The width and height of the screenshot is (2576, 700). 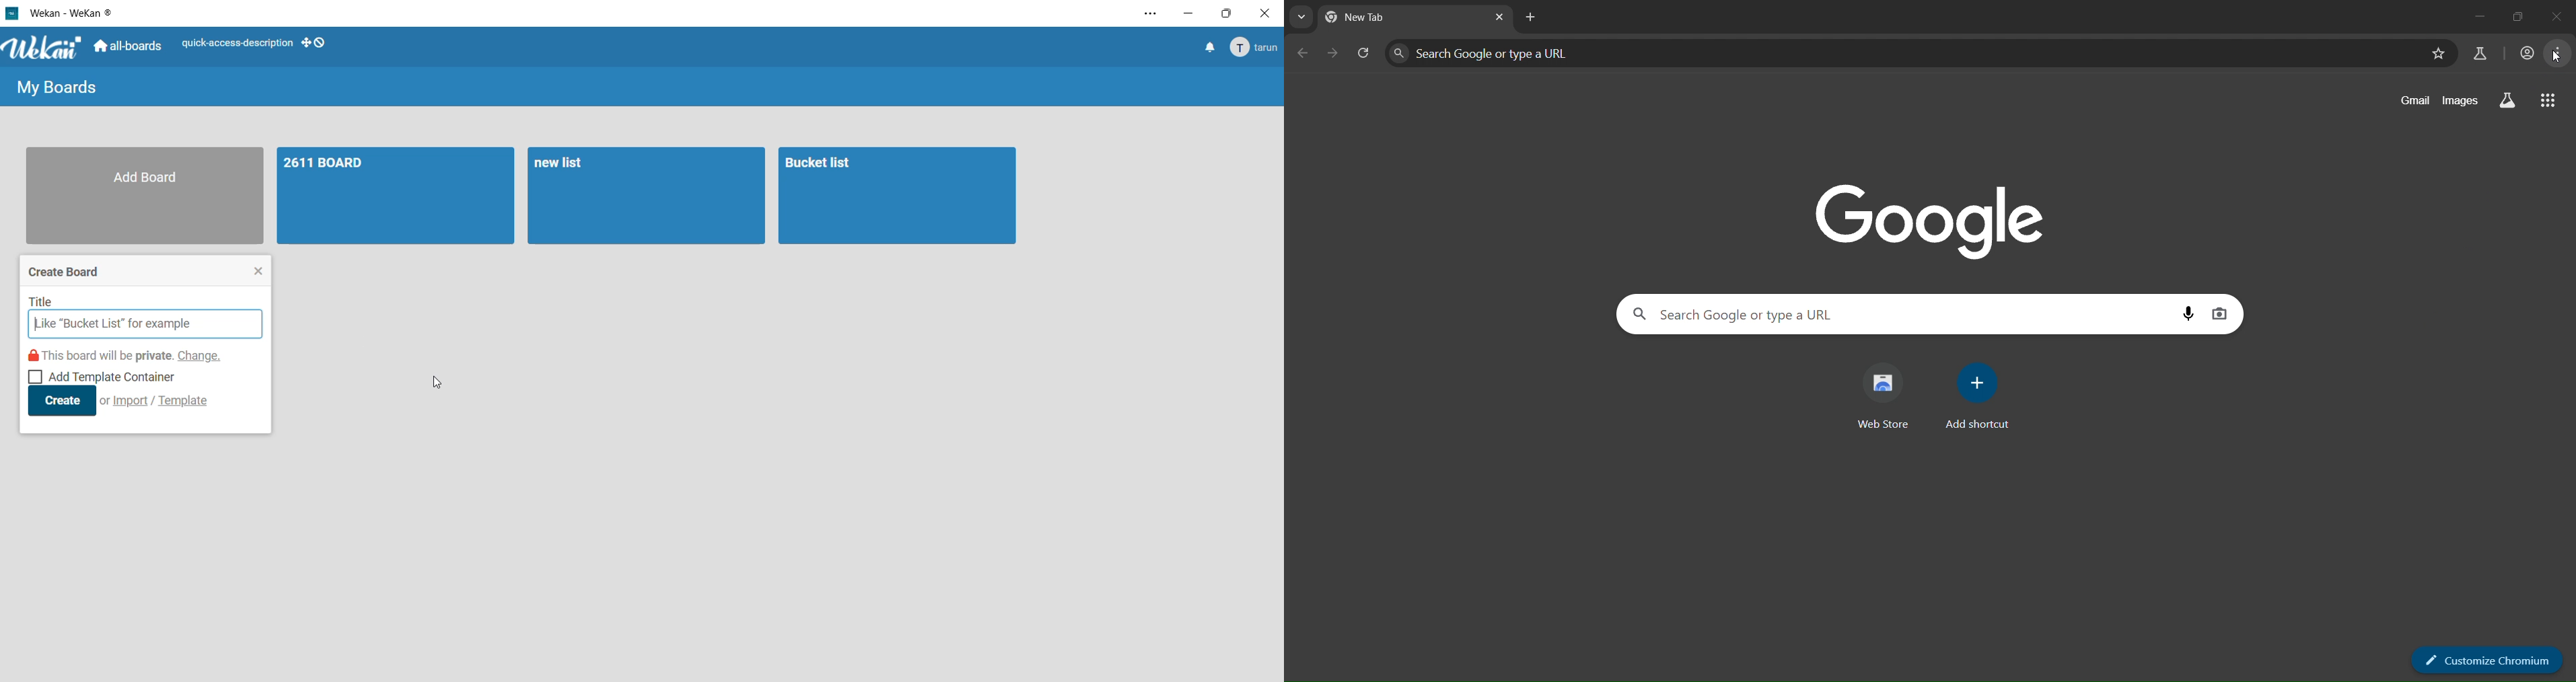 What do you see at coordinates (313, 44) in the screenshot?
I see `show desktop drag handles` at bounding box center [313, 44].